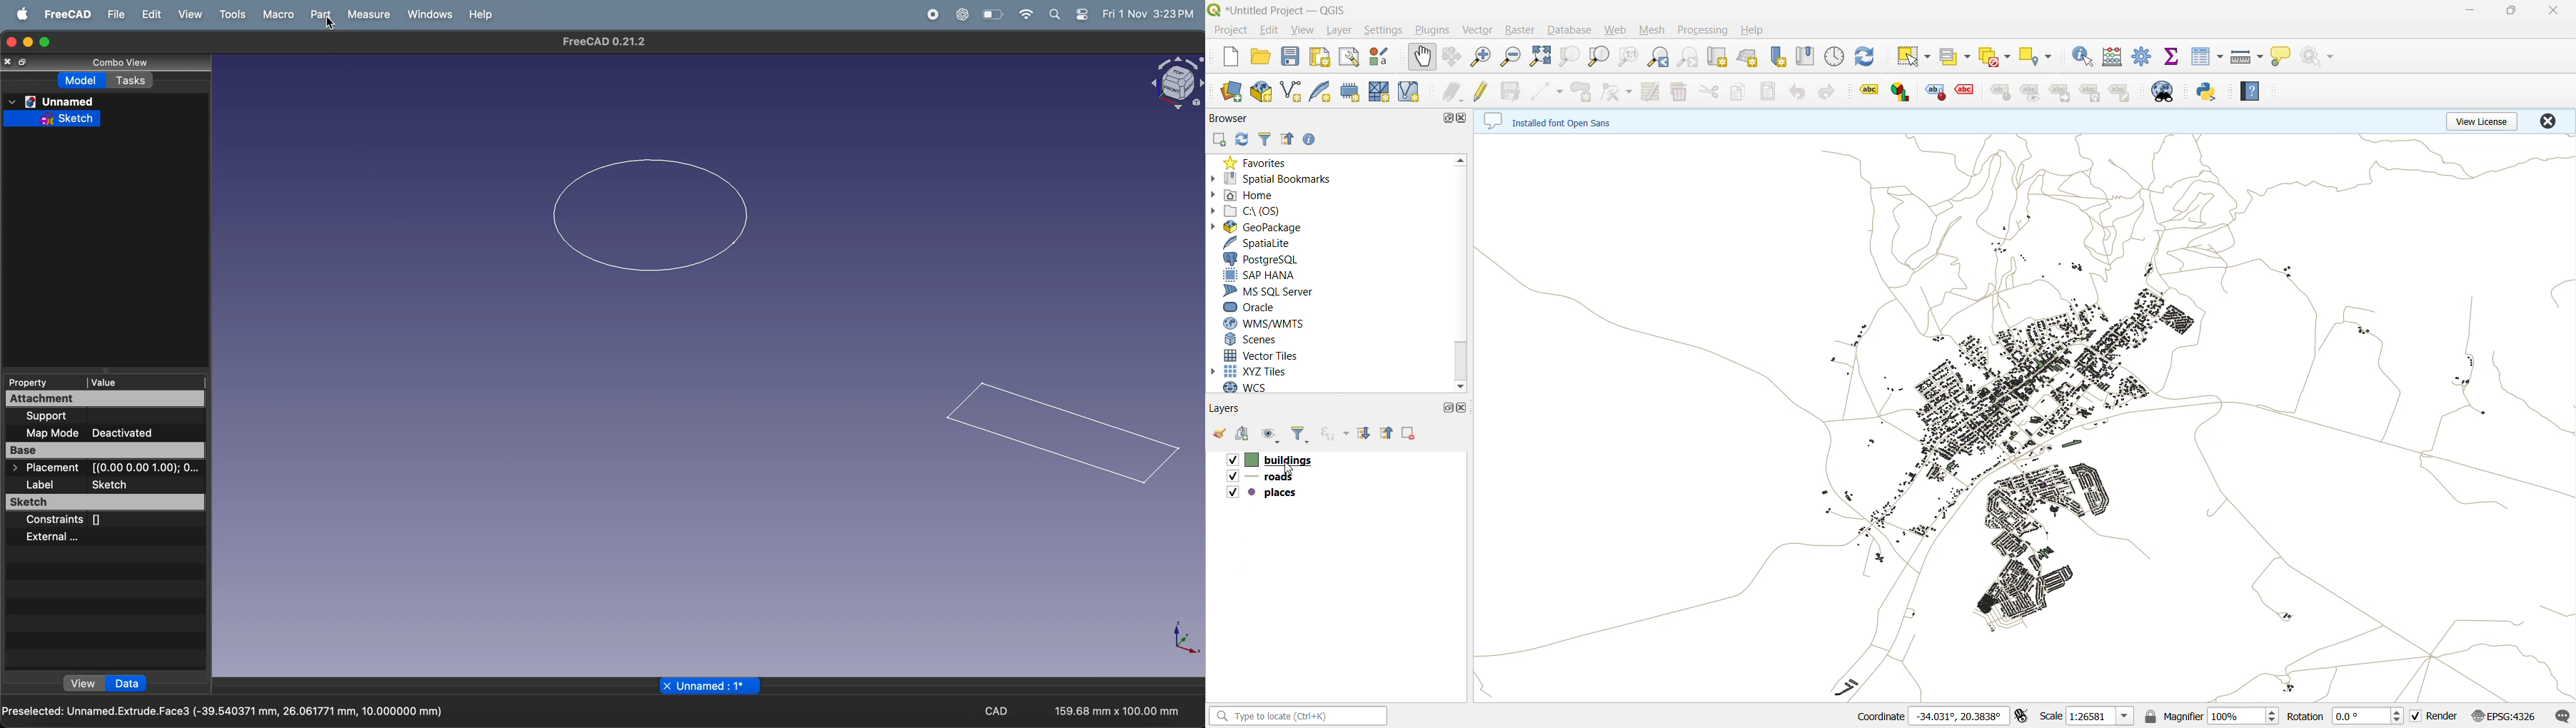  Describe the element at coordinates (1382, 57) in the screenshot. I see `style manager` at that location.